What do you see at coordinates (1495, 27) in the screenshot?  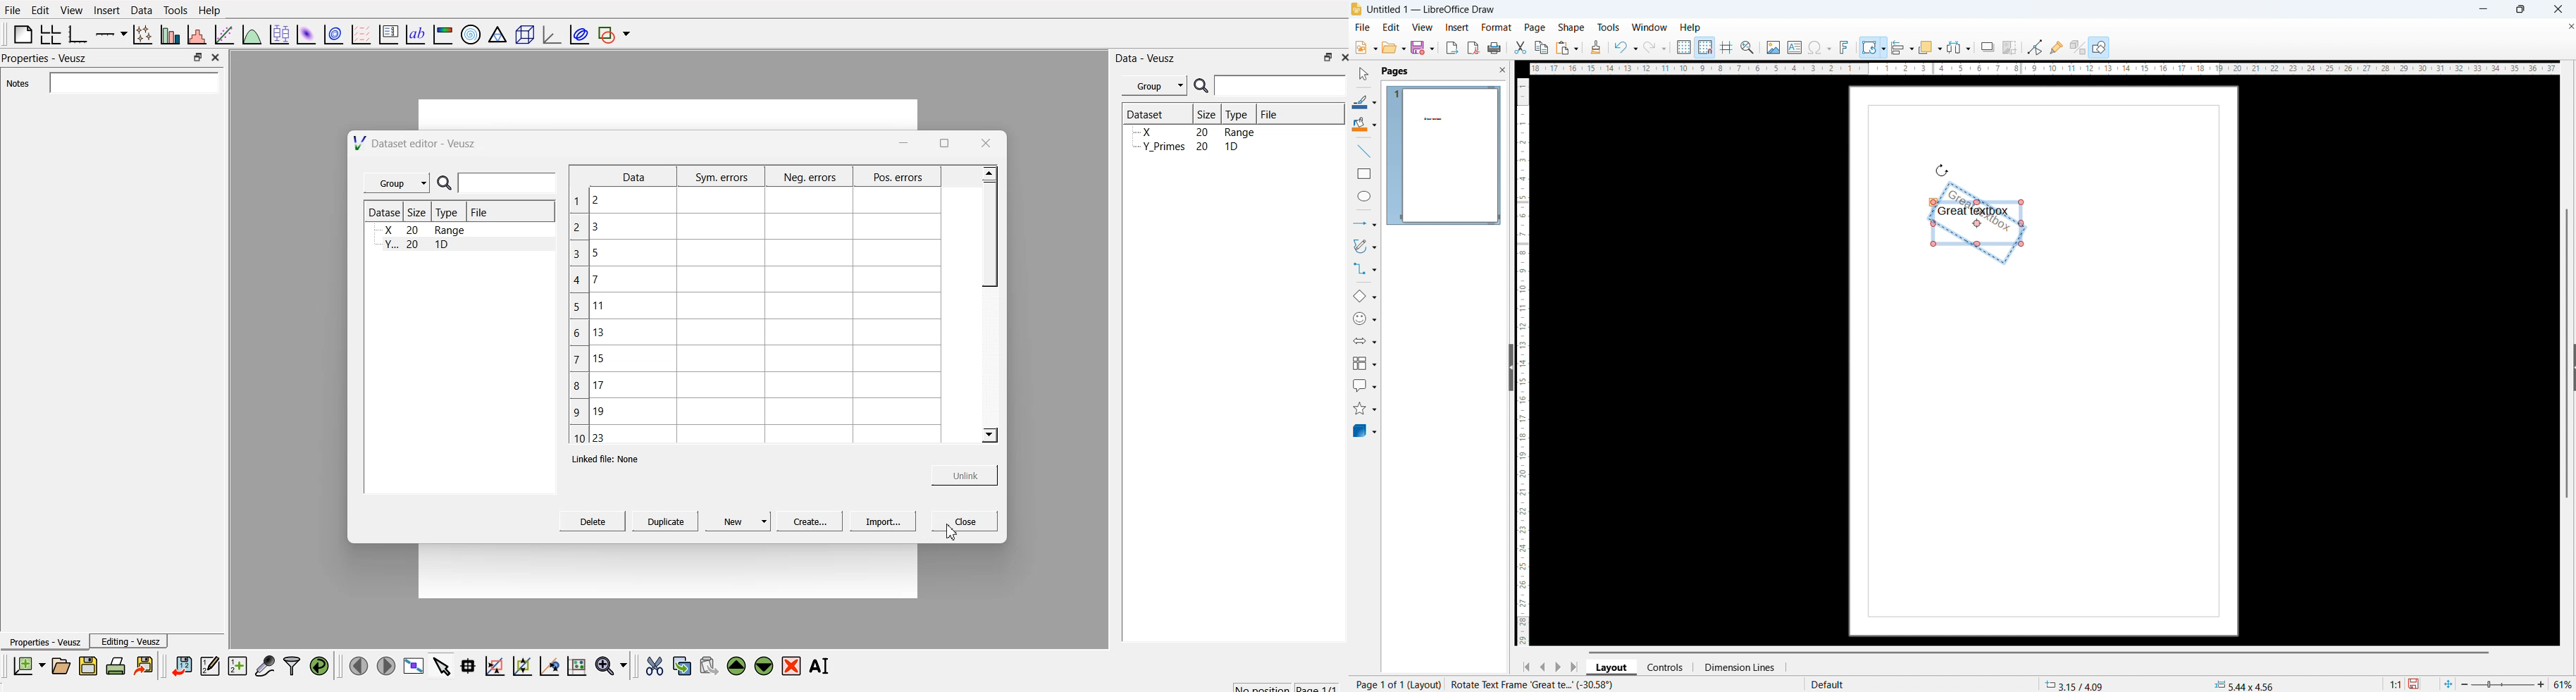 I see `format` at bounding box center [1495, 27].